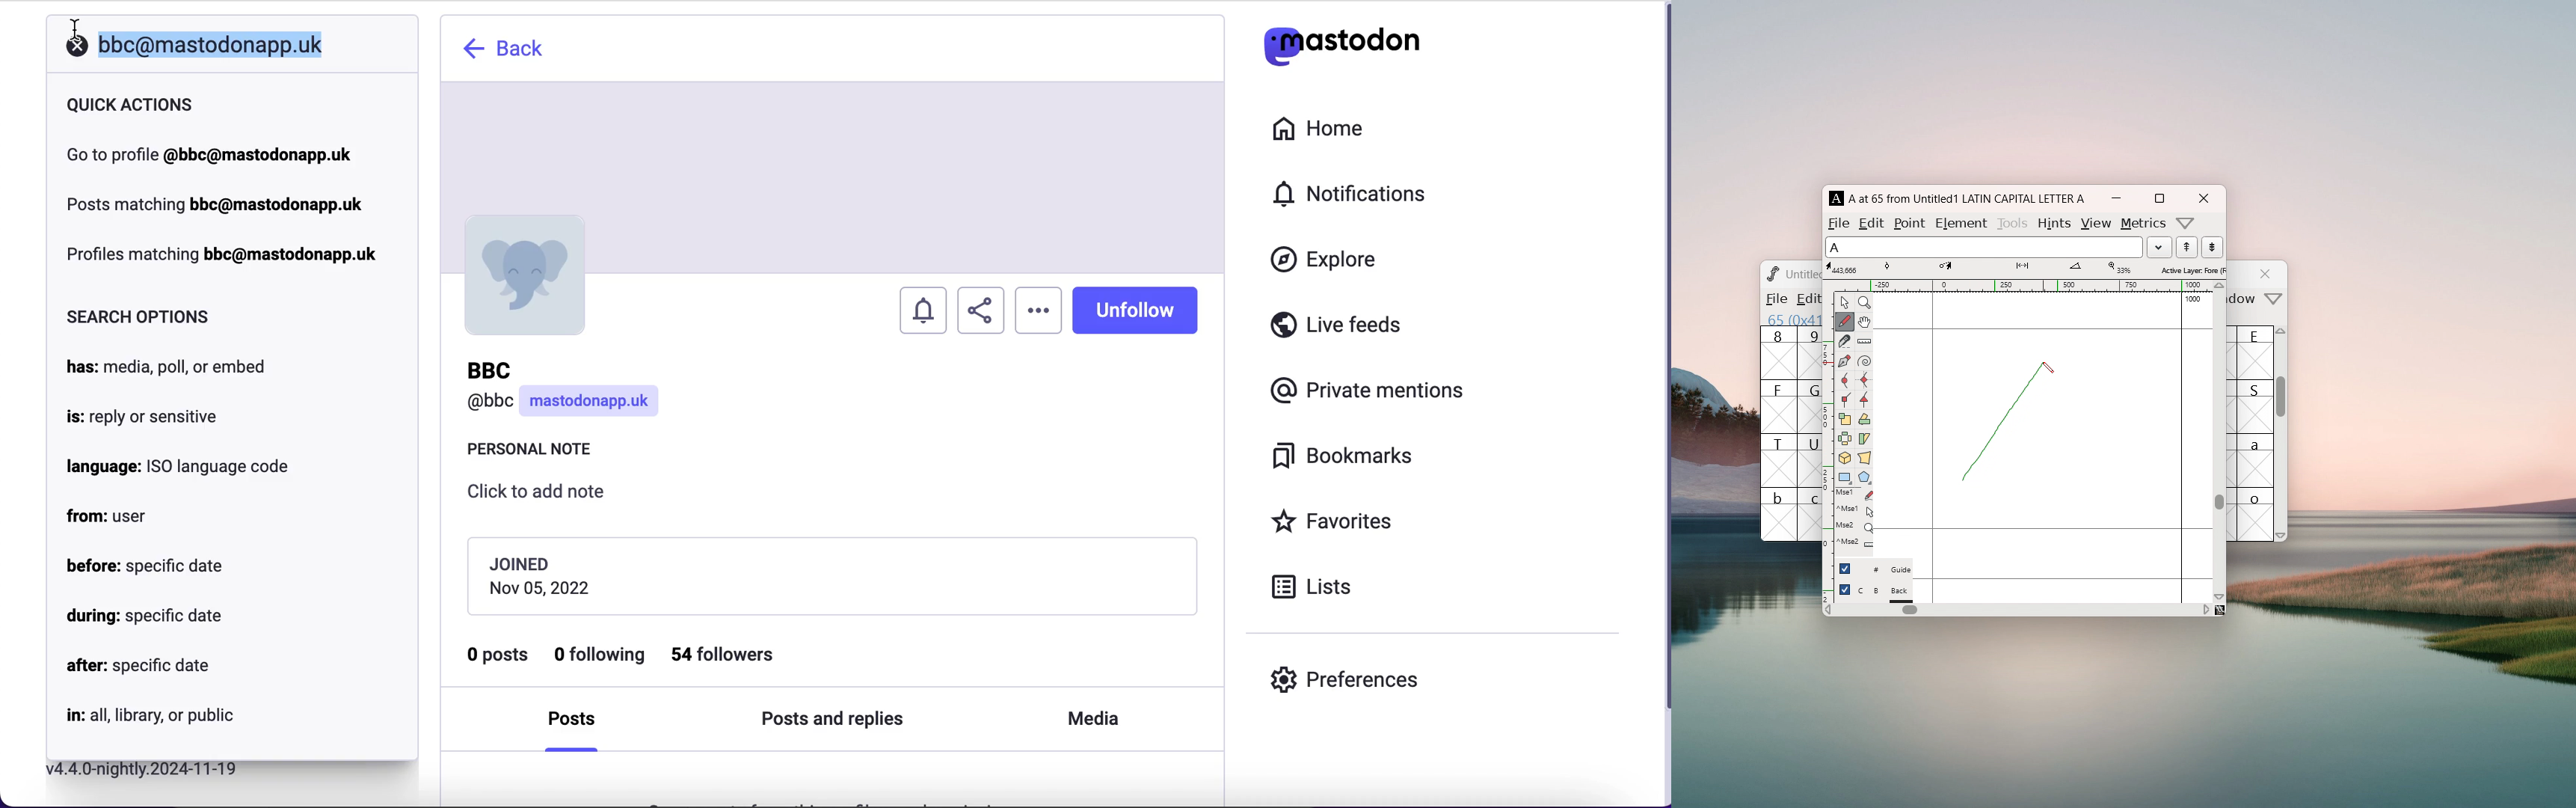 The height and width of the screenshot is (812, 2576). What do you see at coordinates (145, 565) in the screenshot?
I see `before` at bounding box center [145, 565].